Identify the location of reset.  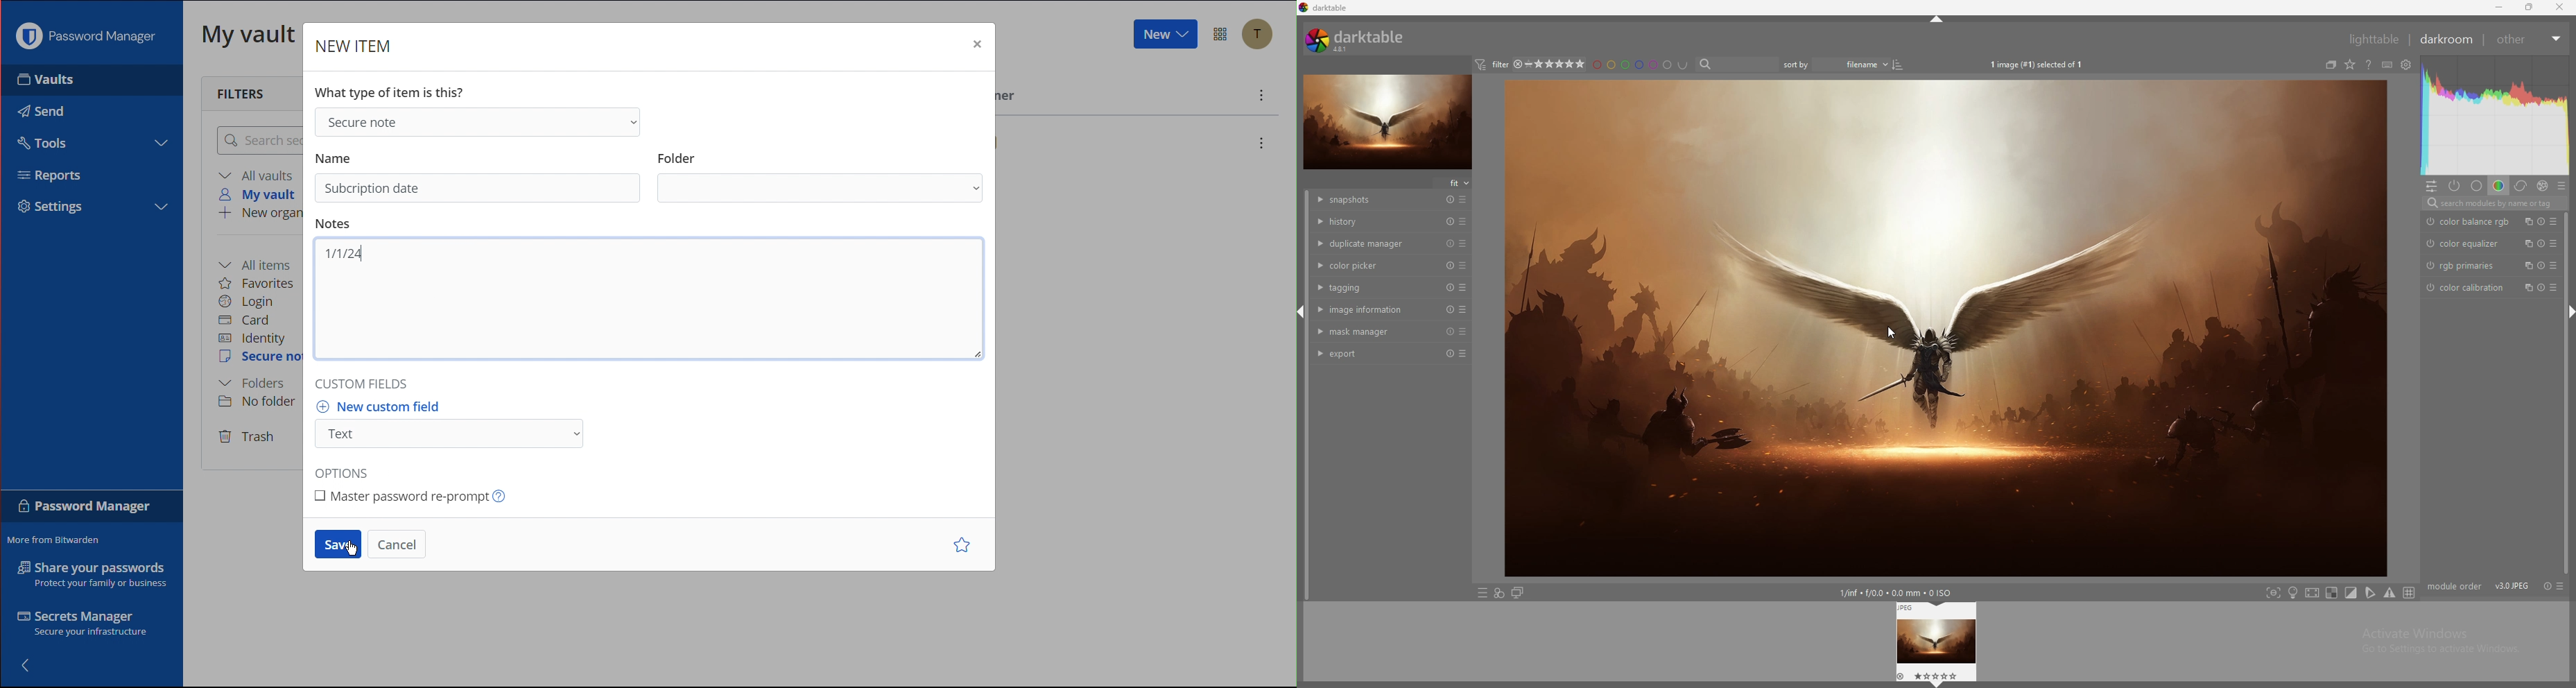
(1450, 221).